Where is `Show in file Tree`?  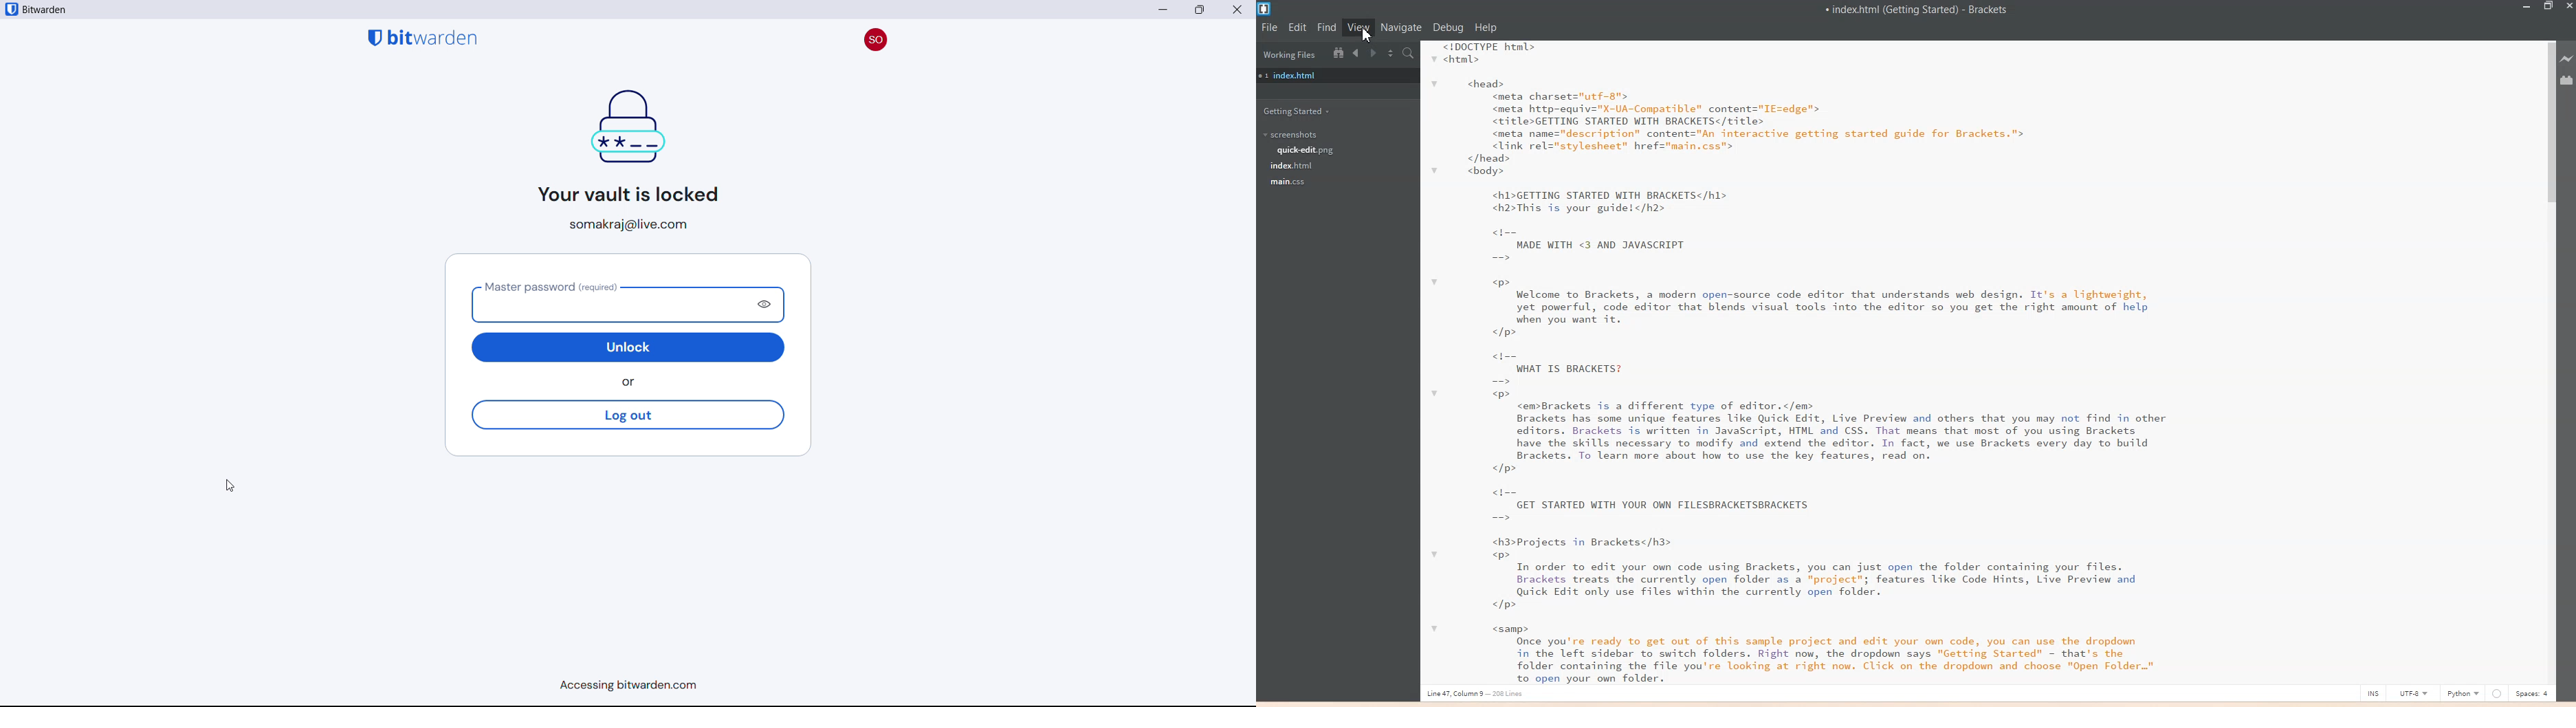
Show in file Tree is located at coordinates (1339, 52).